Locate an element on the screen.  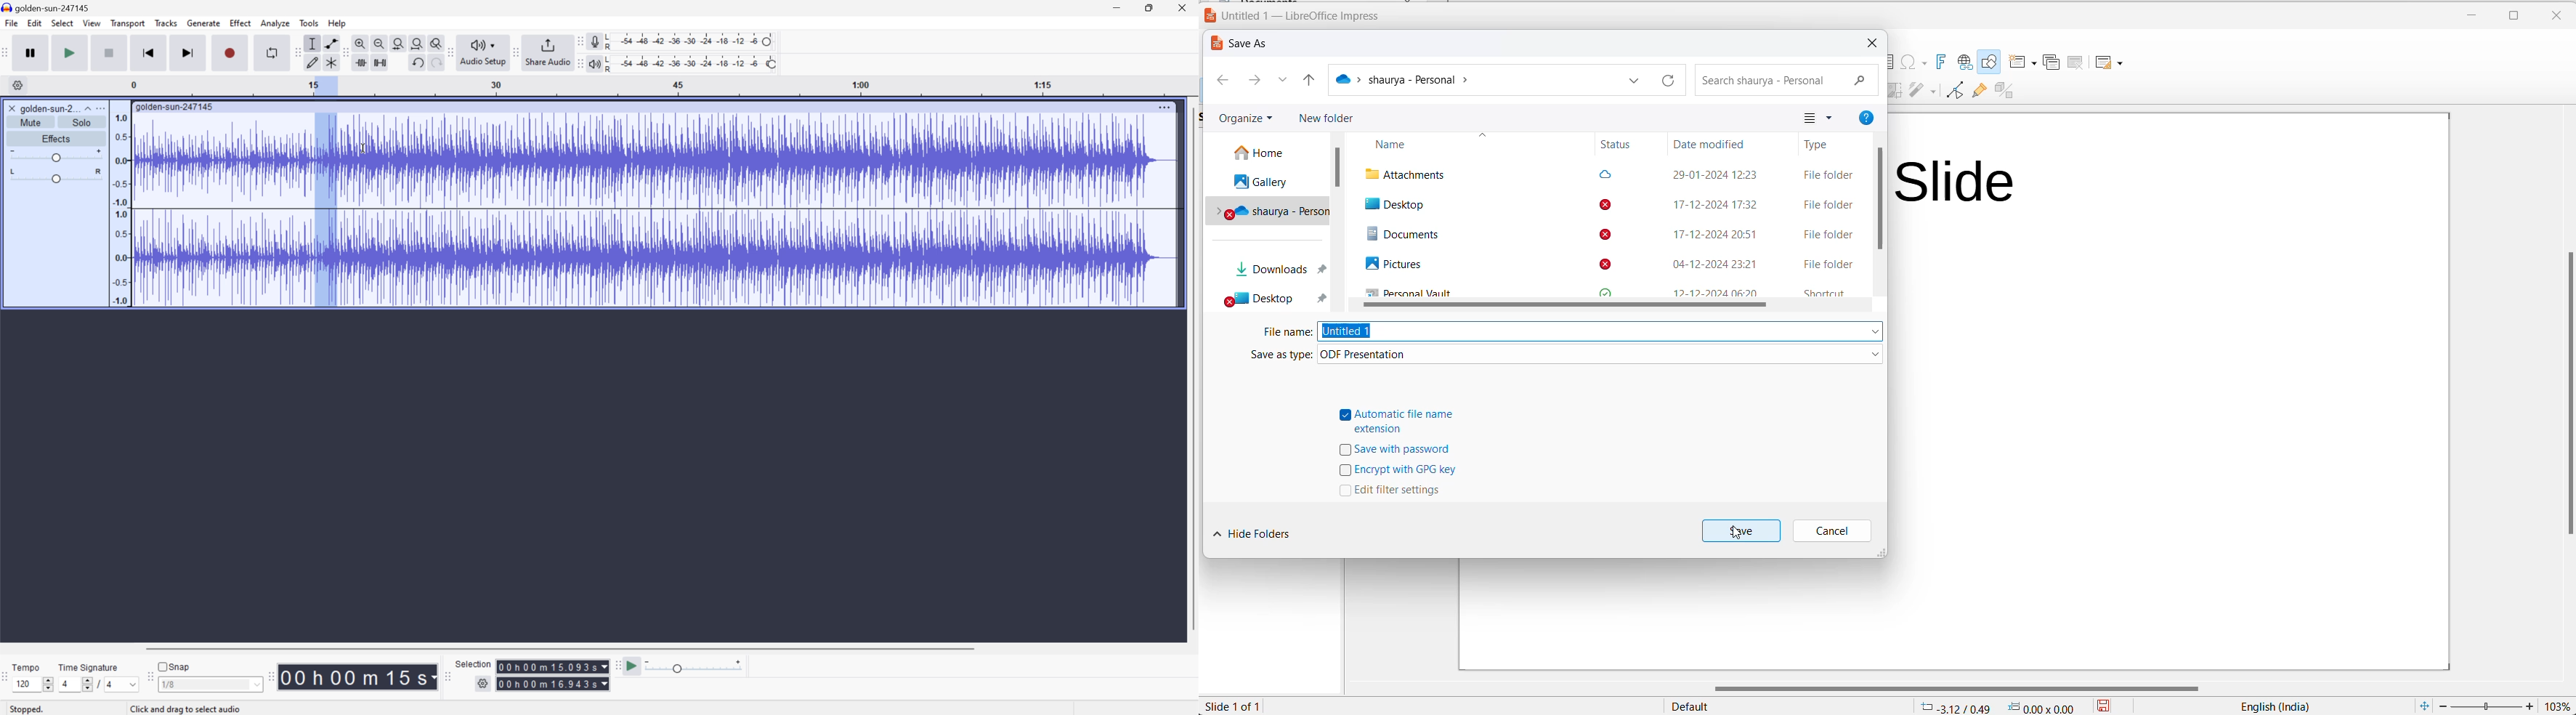
Scroll bar is located at coordinates (558, 648).